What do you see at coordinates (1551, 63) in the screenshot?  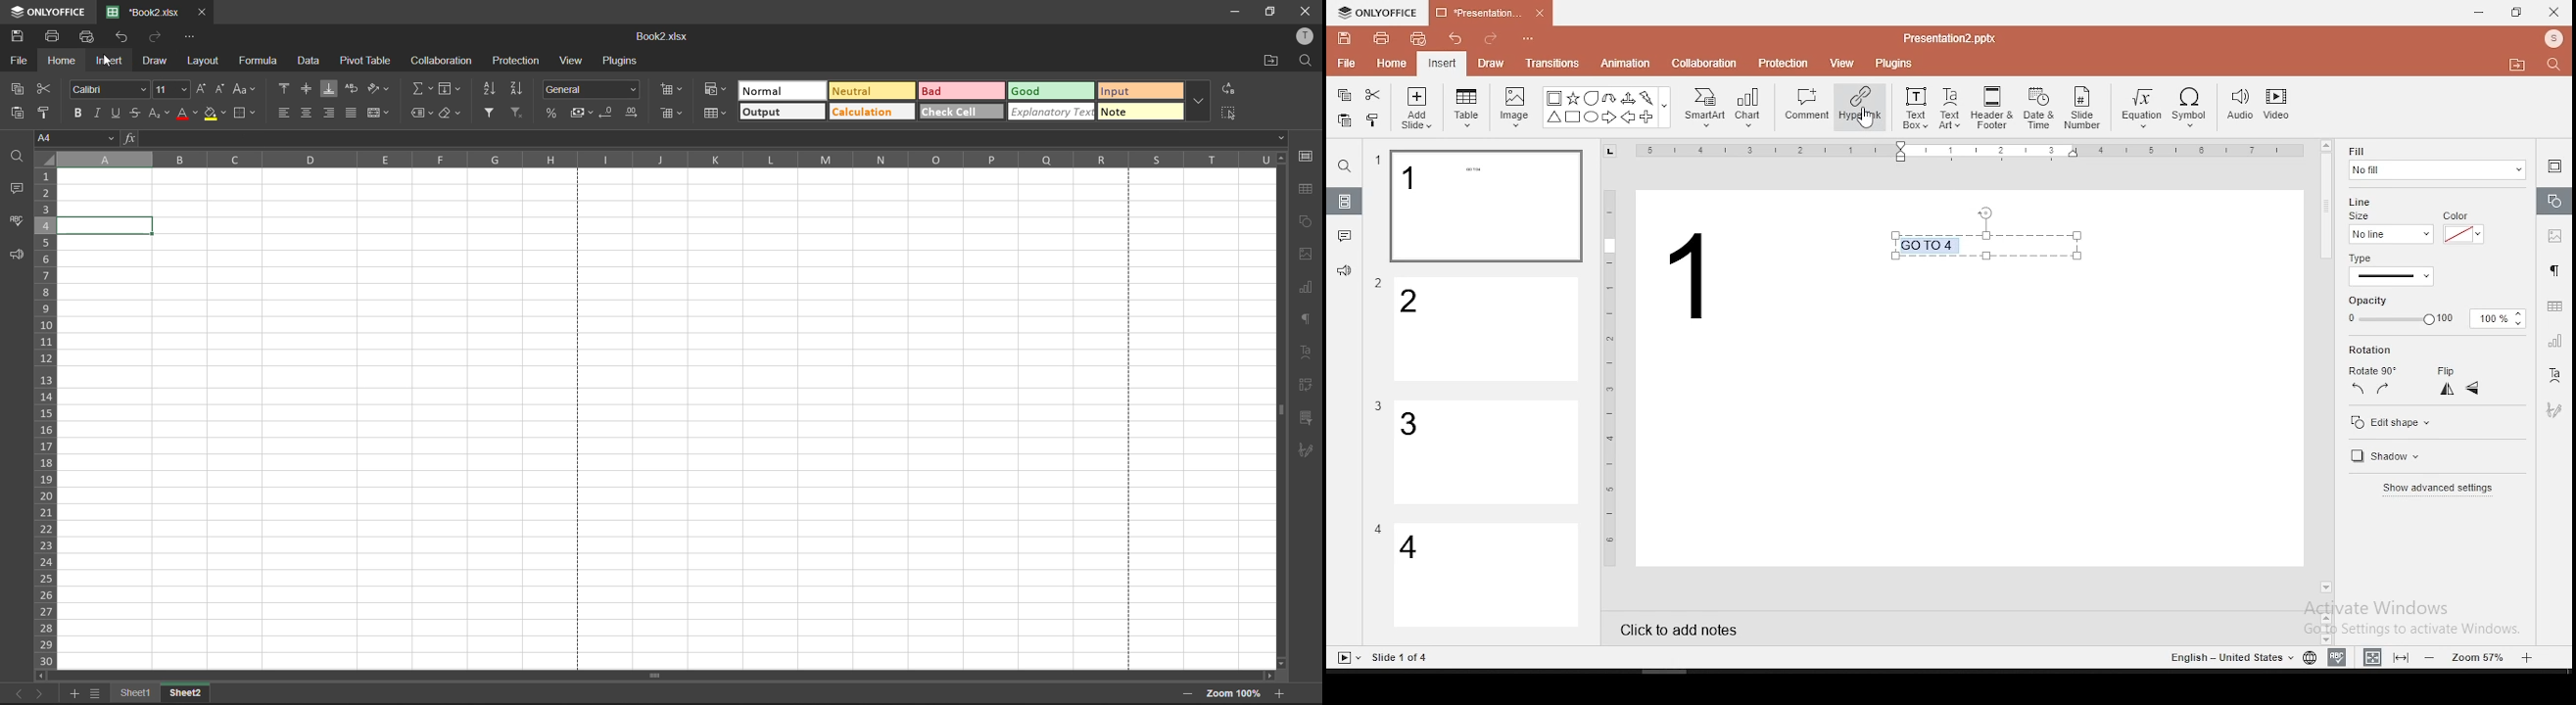 I see `transitions` at bounding box center [1551, 63].